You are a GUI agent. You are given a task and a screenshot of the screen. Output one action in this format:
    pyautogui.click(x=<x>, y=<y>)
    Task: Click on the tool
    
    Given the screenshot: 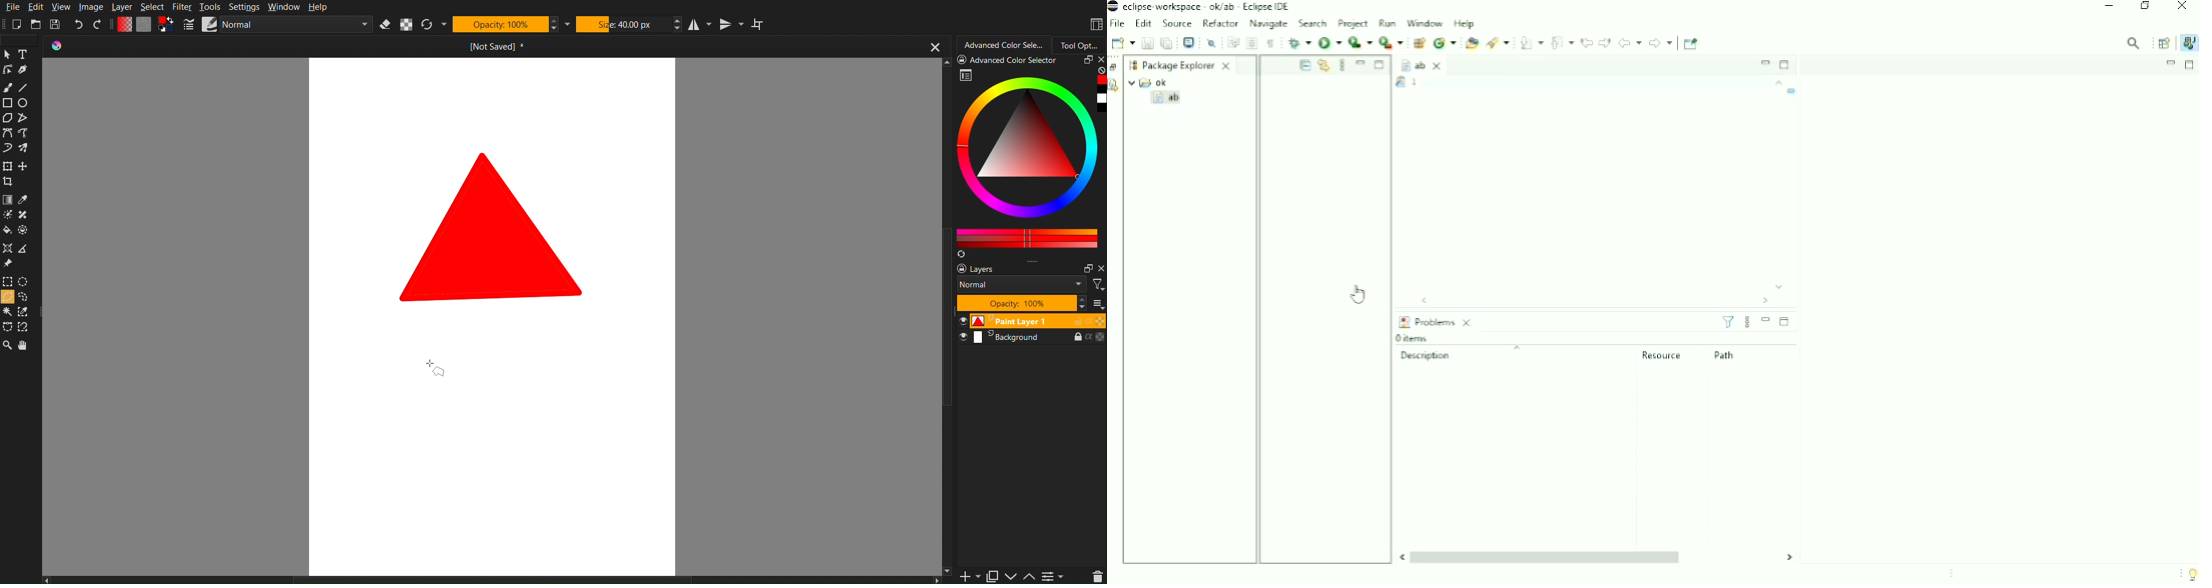 What is the action you would take?
    pyautogui.click(x=25, y=215)
    